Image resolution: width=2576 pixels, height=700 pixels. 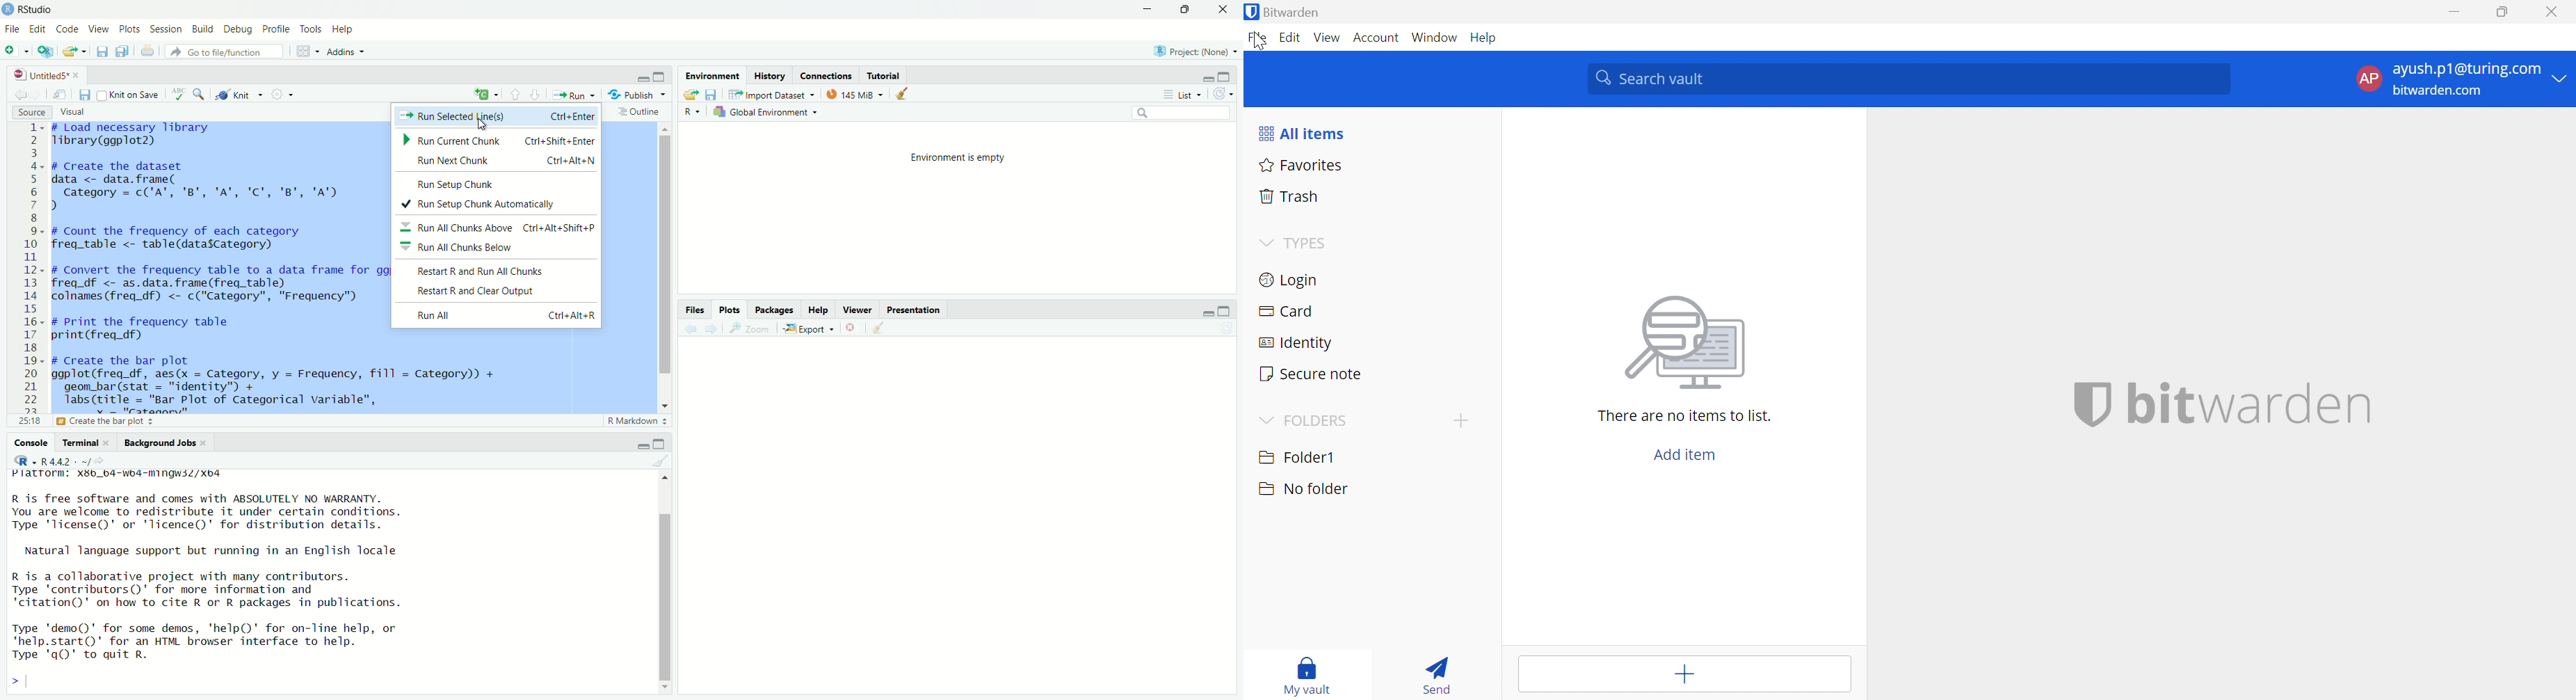 I want to click on maximize, so click(x=1226, y=312).